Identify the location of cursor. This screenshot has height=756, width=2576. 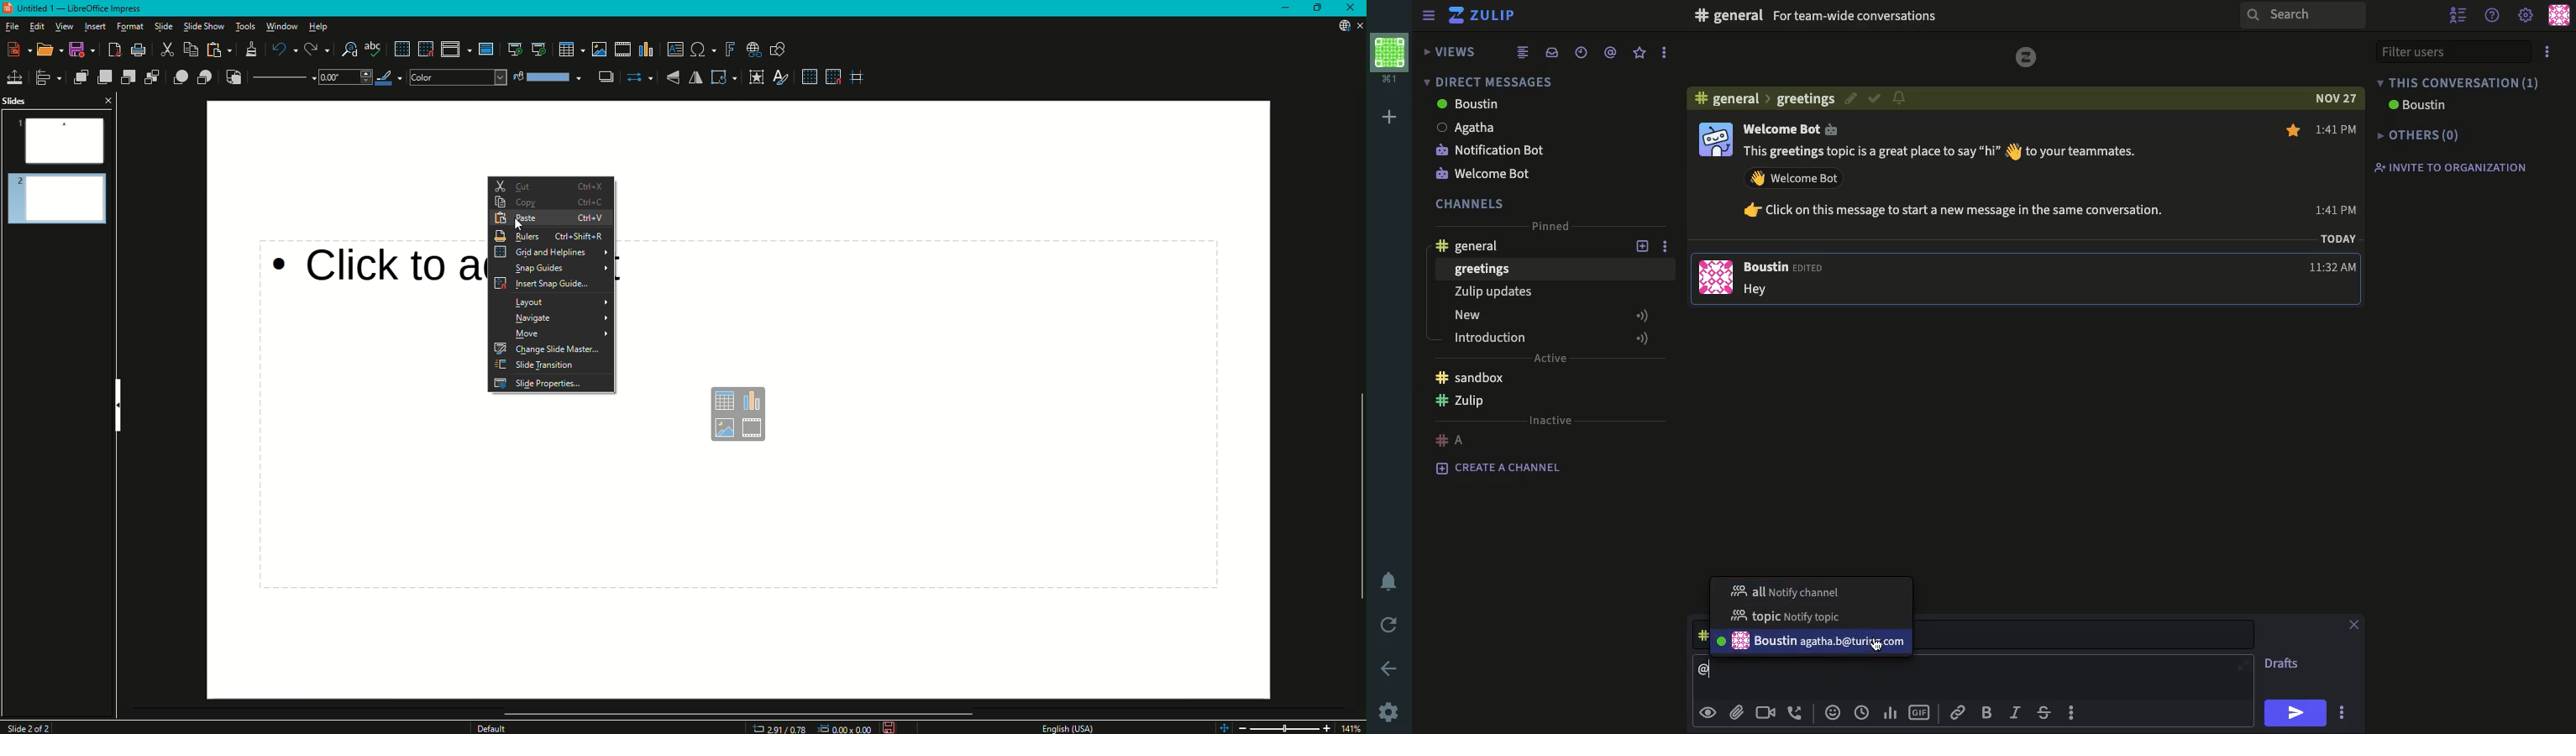
(1877, 647).